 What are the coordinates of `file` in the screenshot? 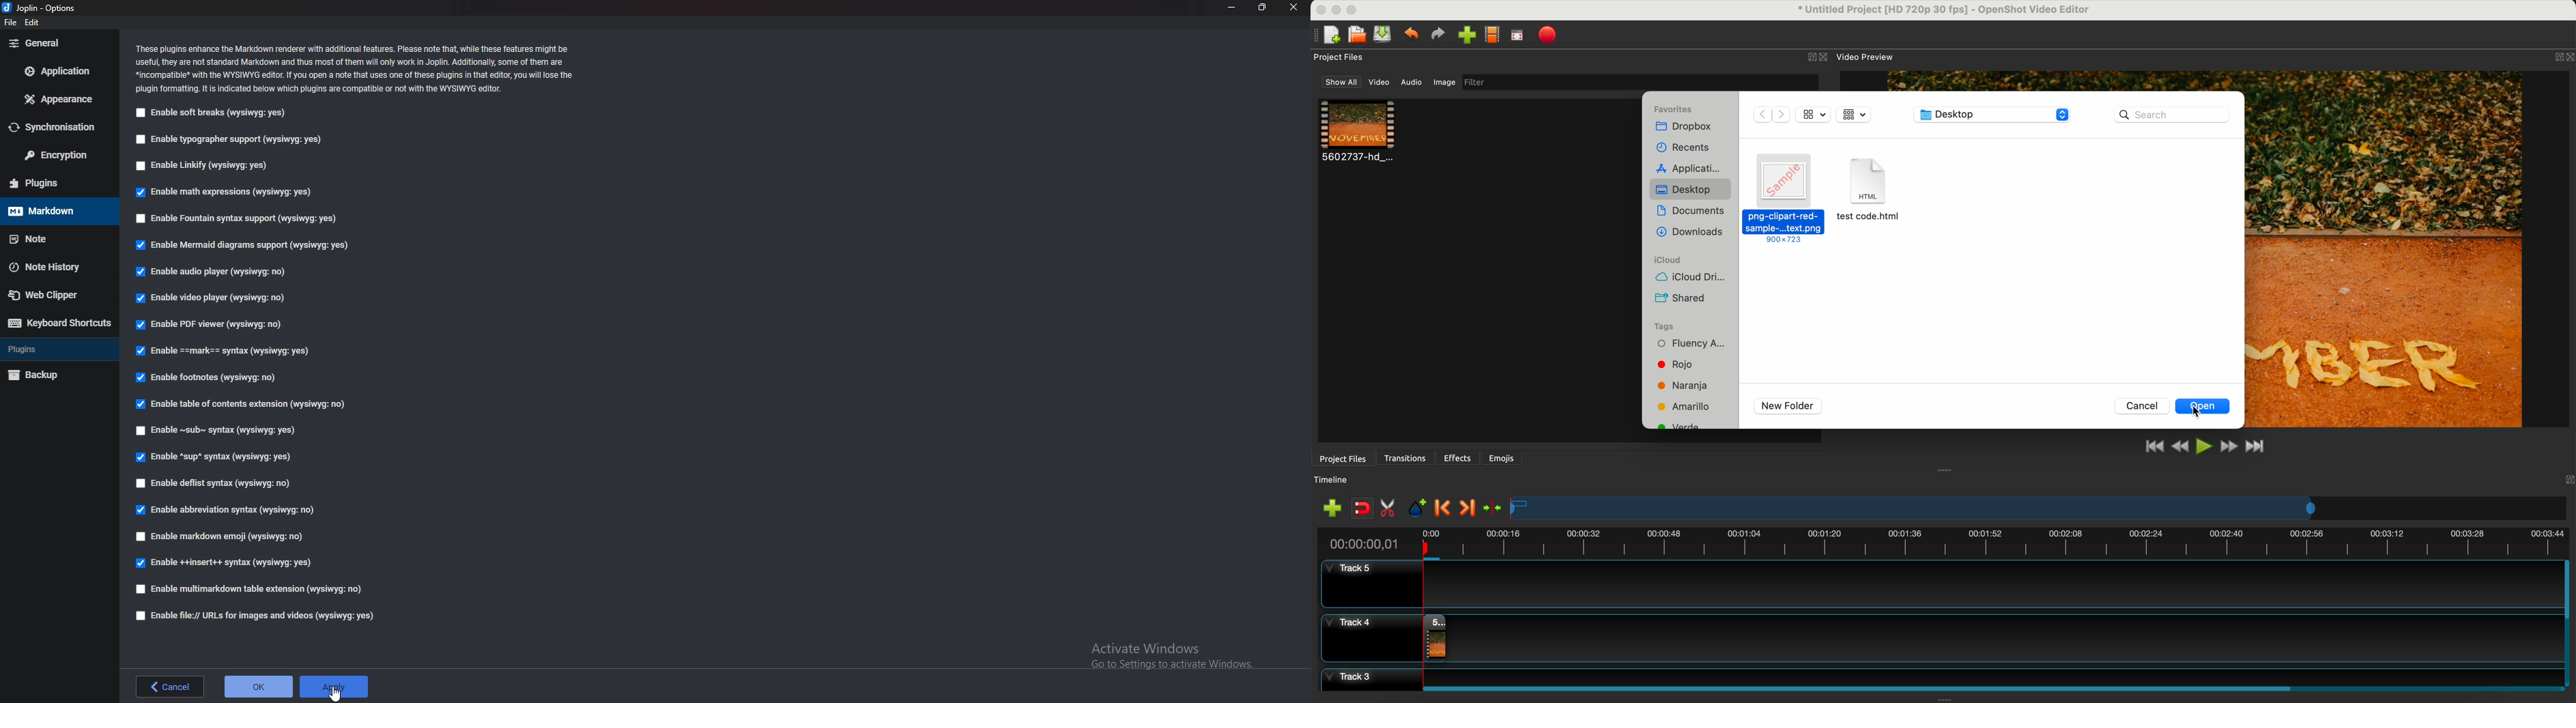 It's located at (10, 23).